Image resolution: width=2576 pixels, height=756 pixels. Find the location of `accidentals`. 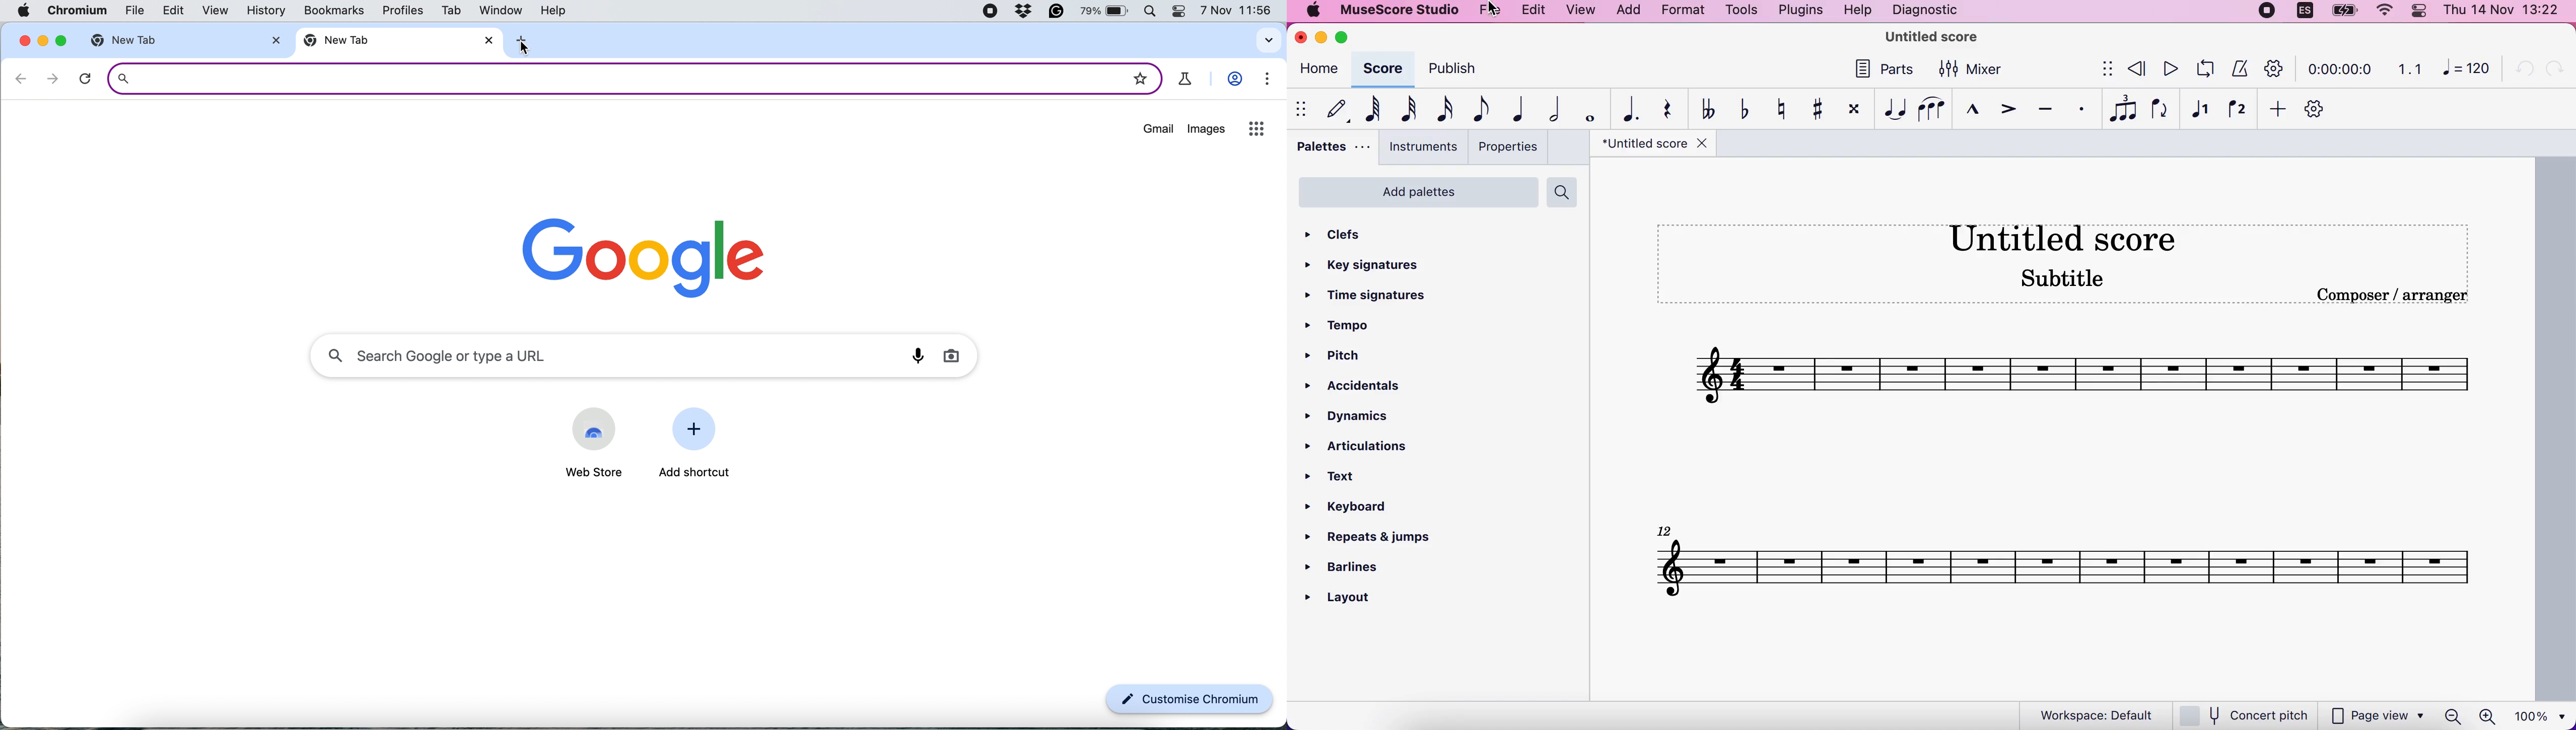

accidentals is located at coordinates (1361, 391).